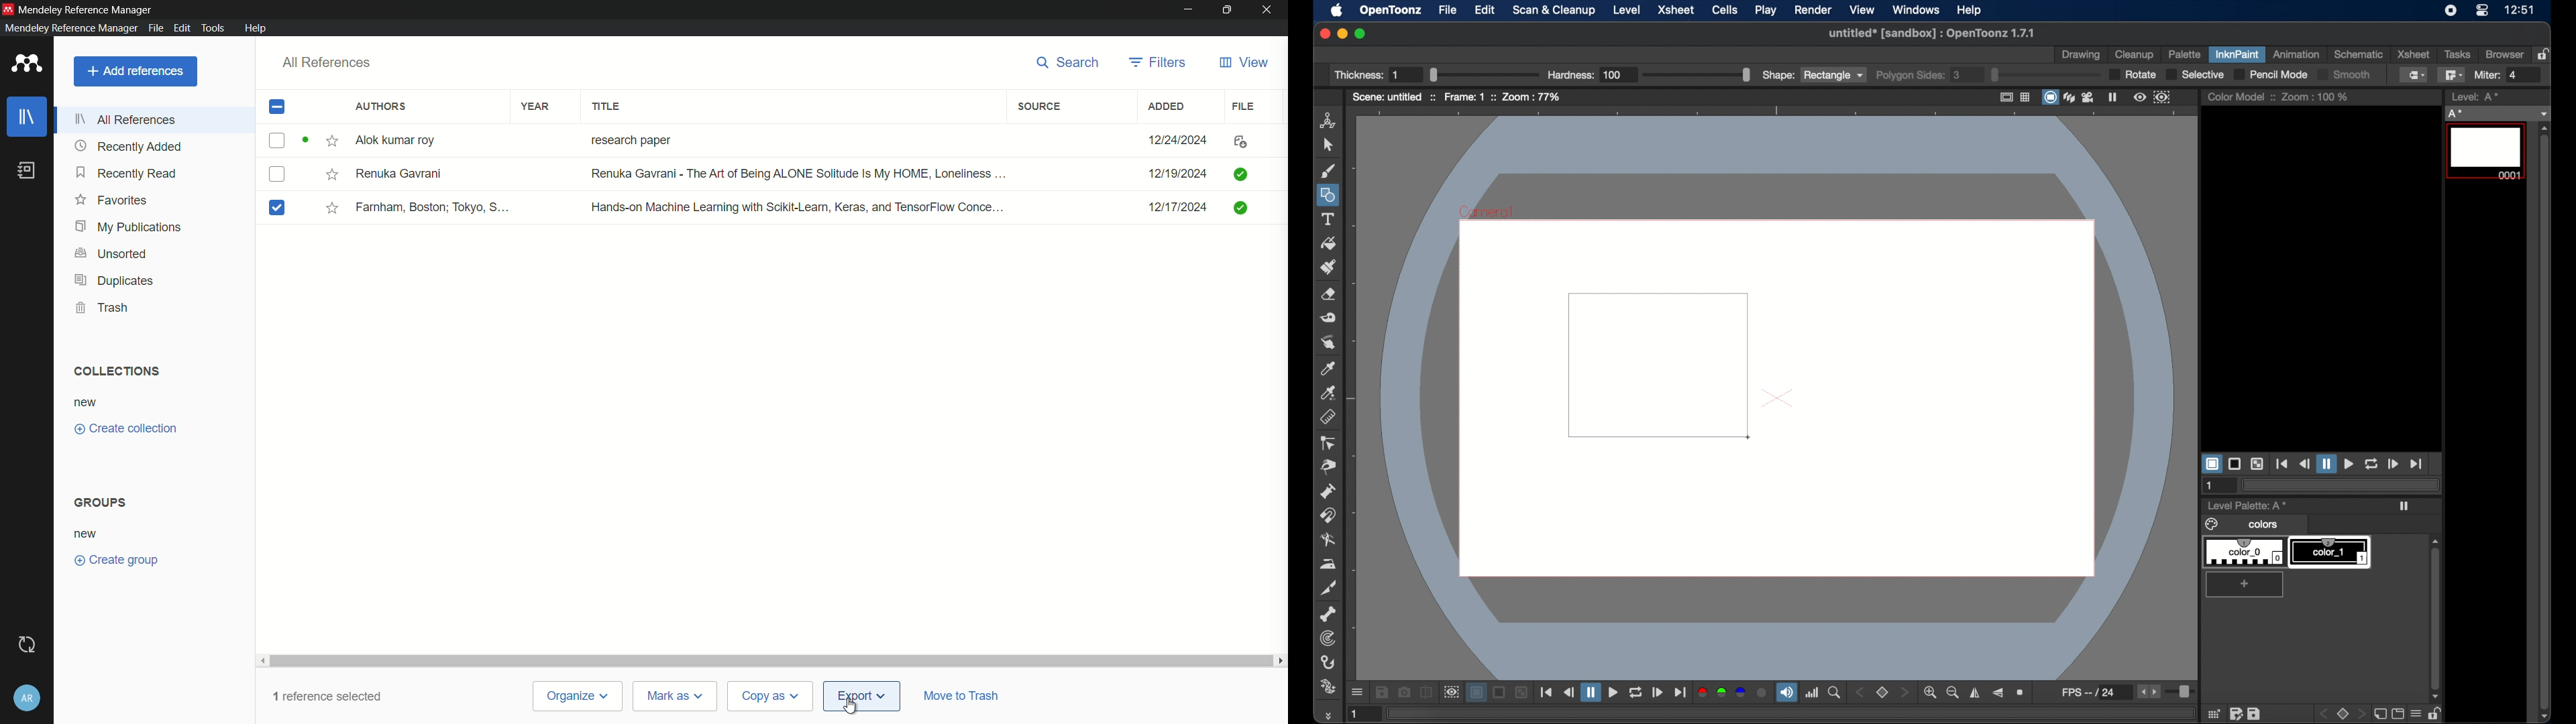  I want to click on eraser tool, so click(1328, 294).